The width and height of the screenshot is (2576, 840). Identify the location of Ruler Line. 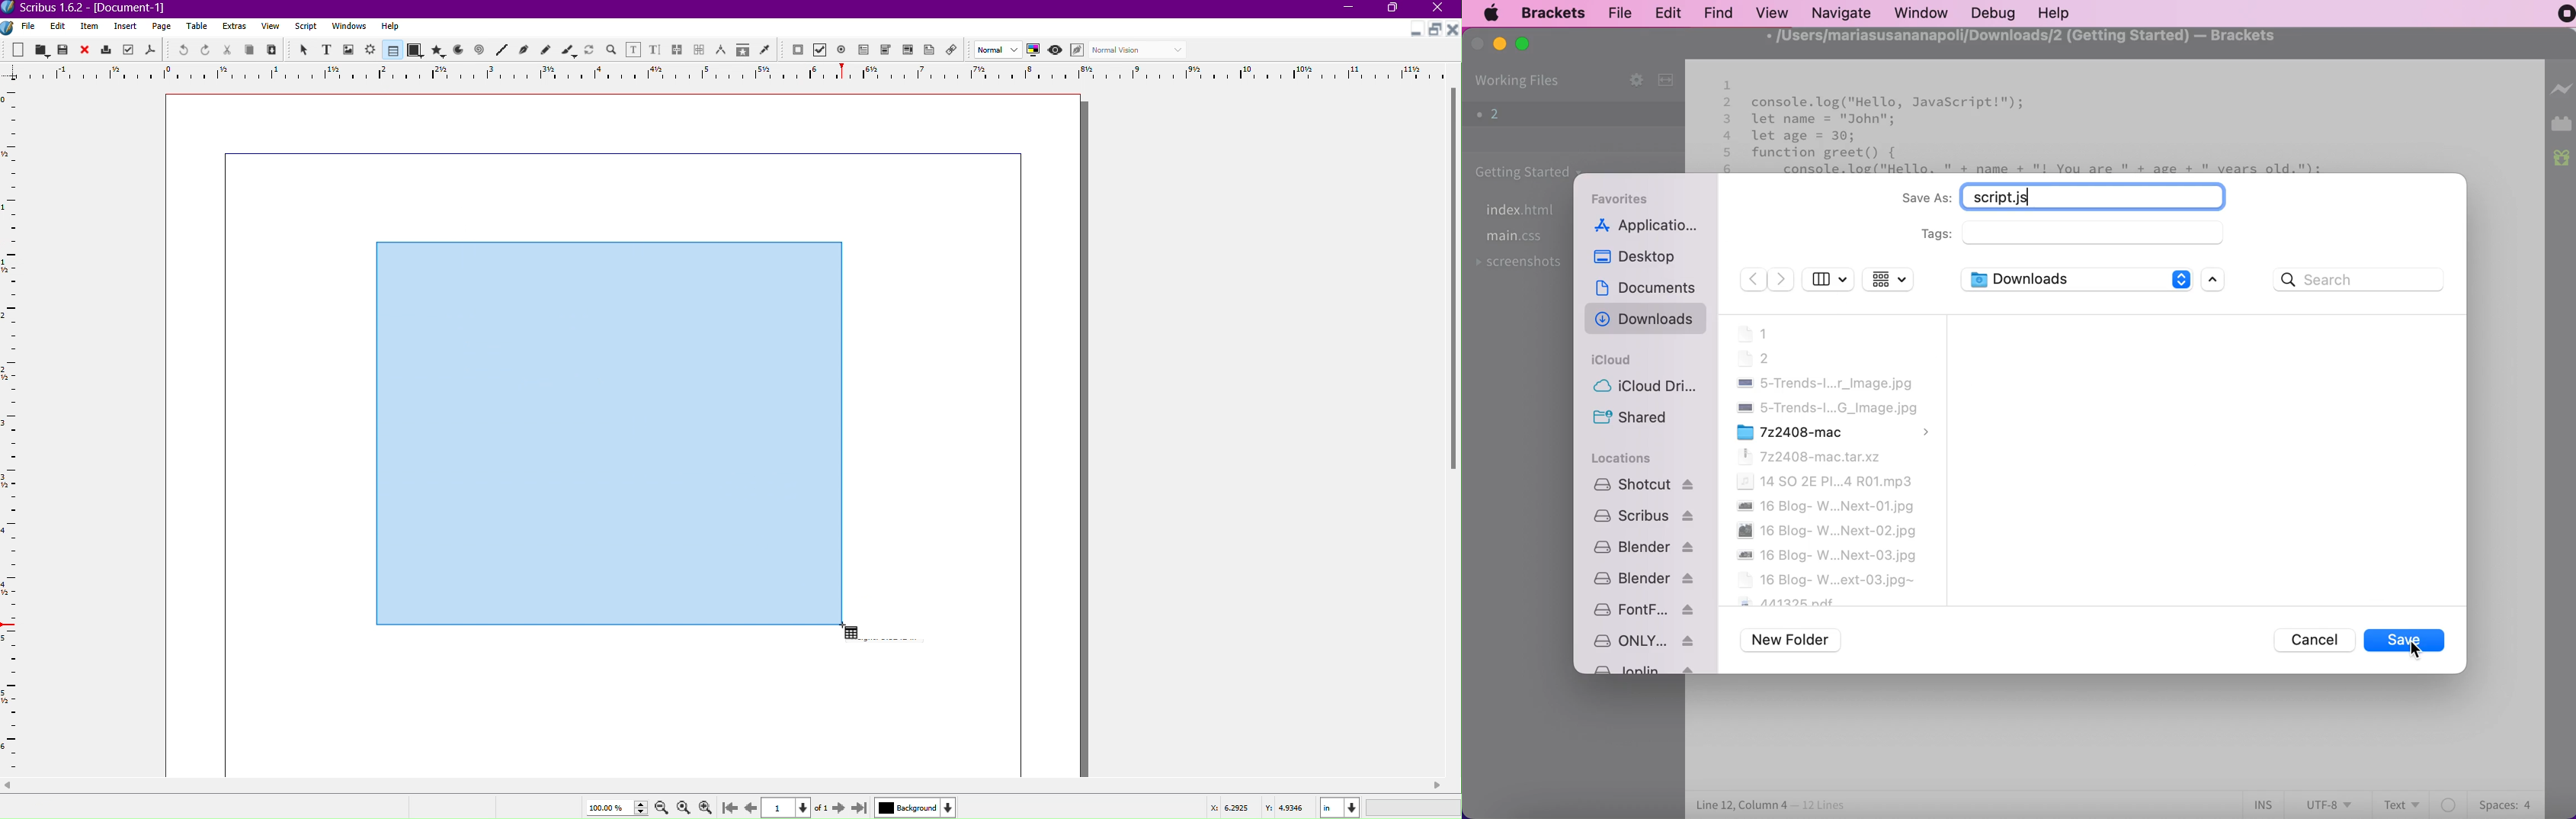
(731, 72).